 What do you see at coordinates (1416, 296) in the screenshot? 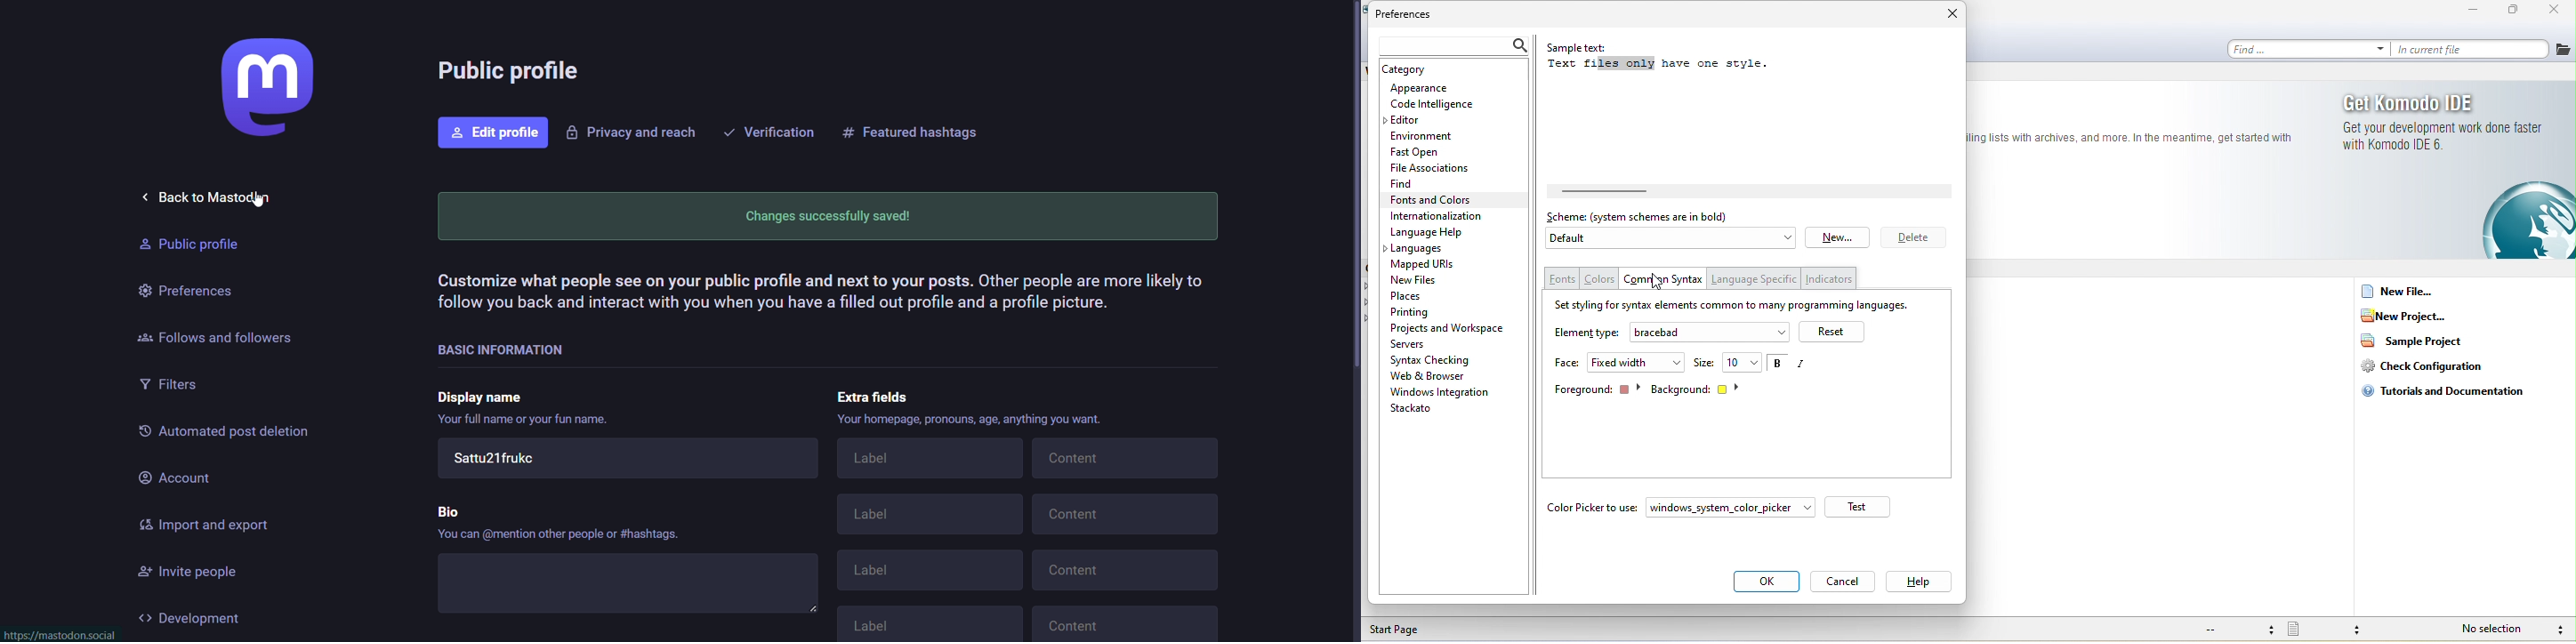
I see `place` at bounding box center [1416, 296].